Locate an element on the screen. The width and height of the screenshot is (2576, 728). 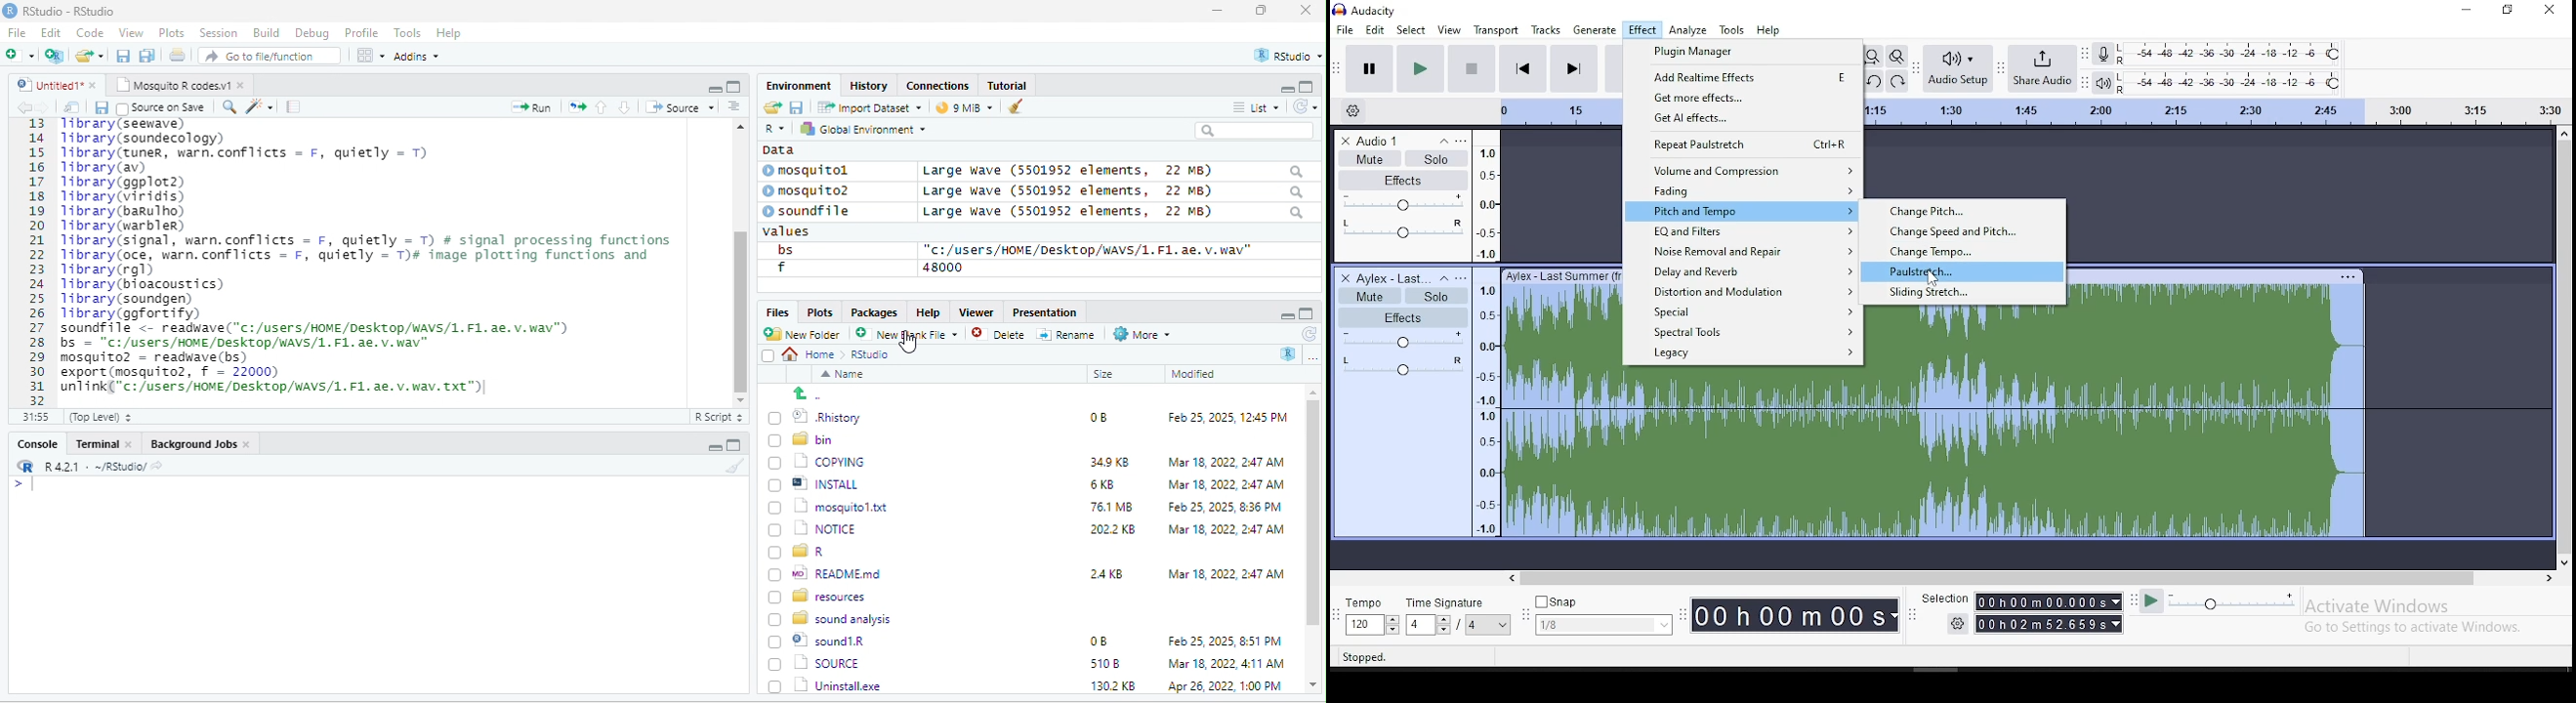
skip to end is located at coordinates (1573, 69).